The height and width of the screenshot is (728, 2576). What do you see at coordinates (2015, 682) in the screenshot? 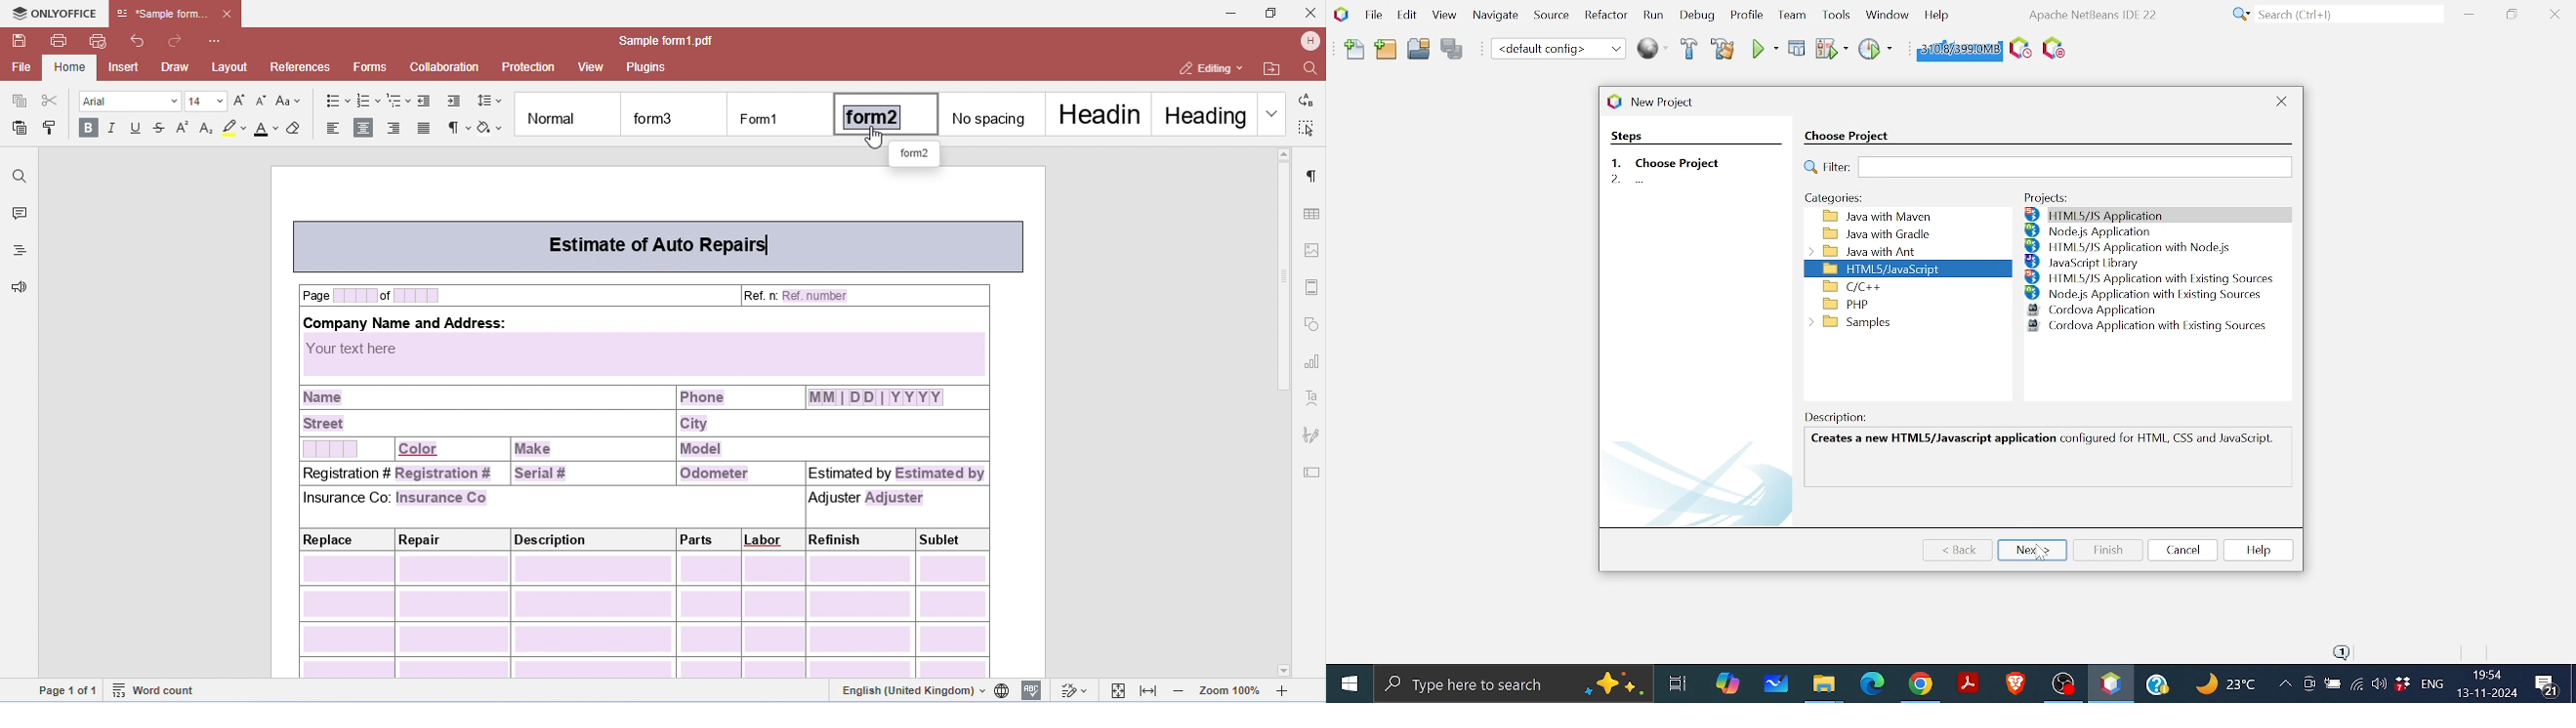
I see `Brave Browser` at bounding box center [2015, 682].